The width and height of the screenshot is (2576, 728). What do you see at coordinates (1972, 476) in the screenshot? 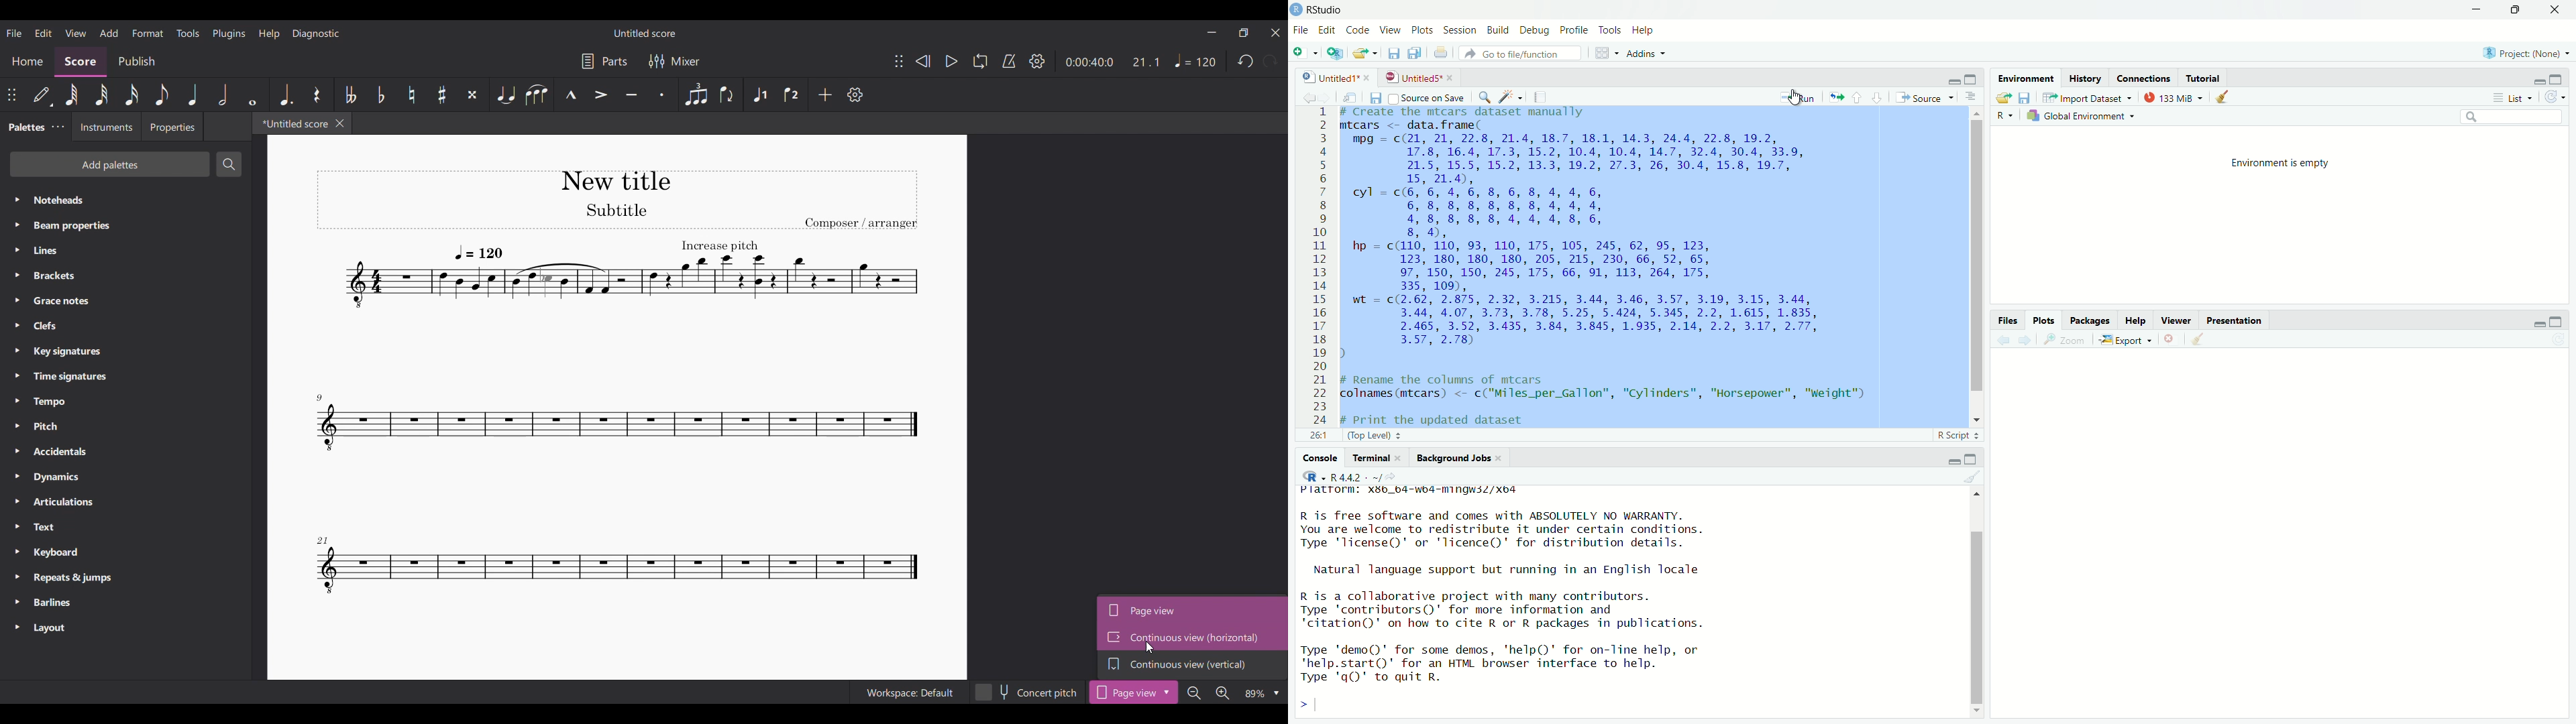
I see `clear` at bounding box center [1972, 476].